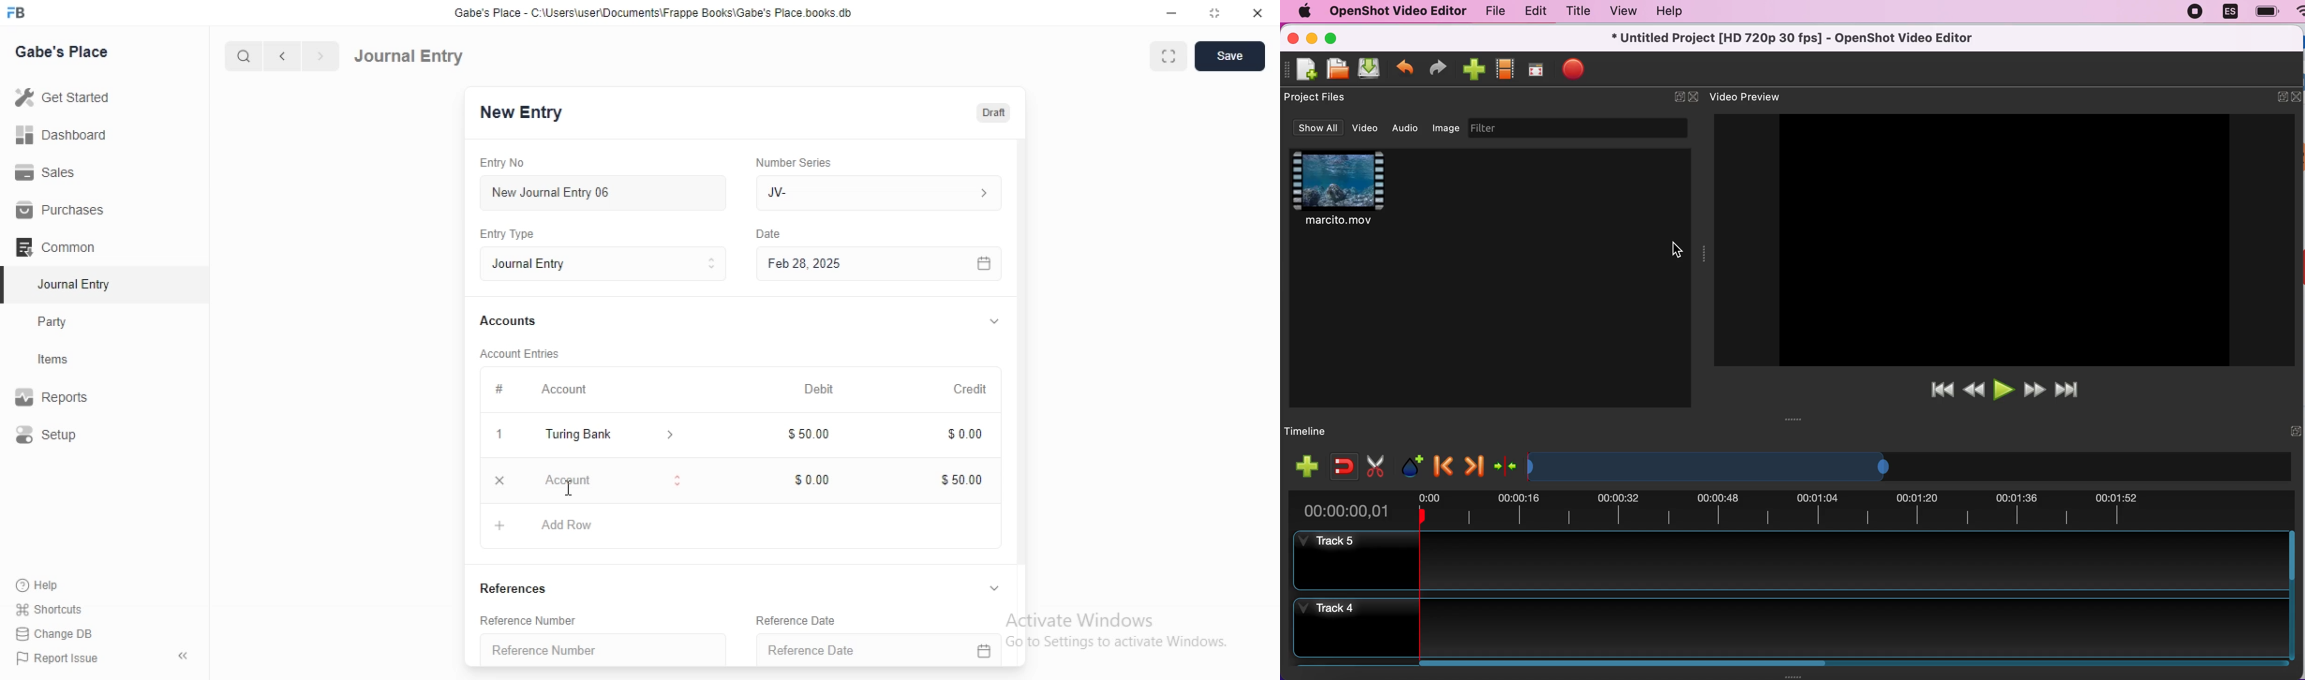 Image resolution: width=2324 pixels, height=700 pixels. What do you see at coordinates (1535, 11) in the screenshot?
I see `edit` at bounding box center [1535, 11].